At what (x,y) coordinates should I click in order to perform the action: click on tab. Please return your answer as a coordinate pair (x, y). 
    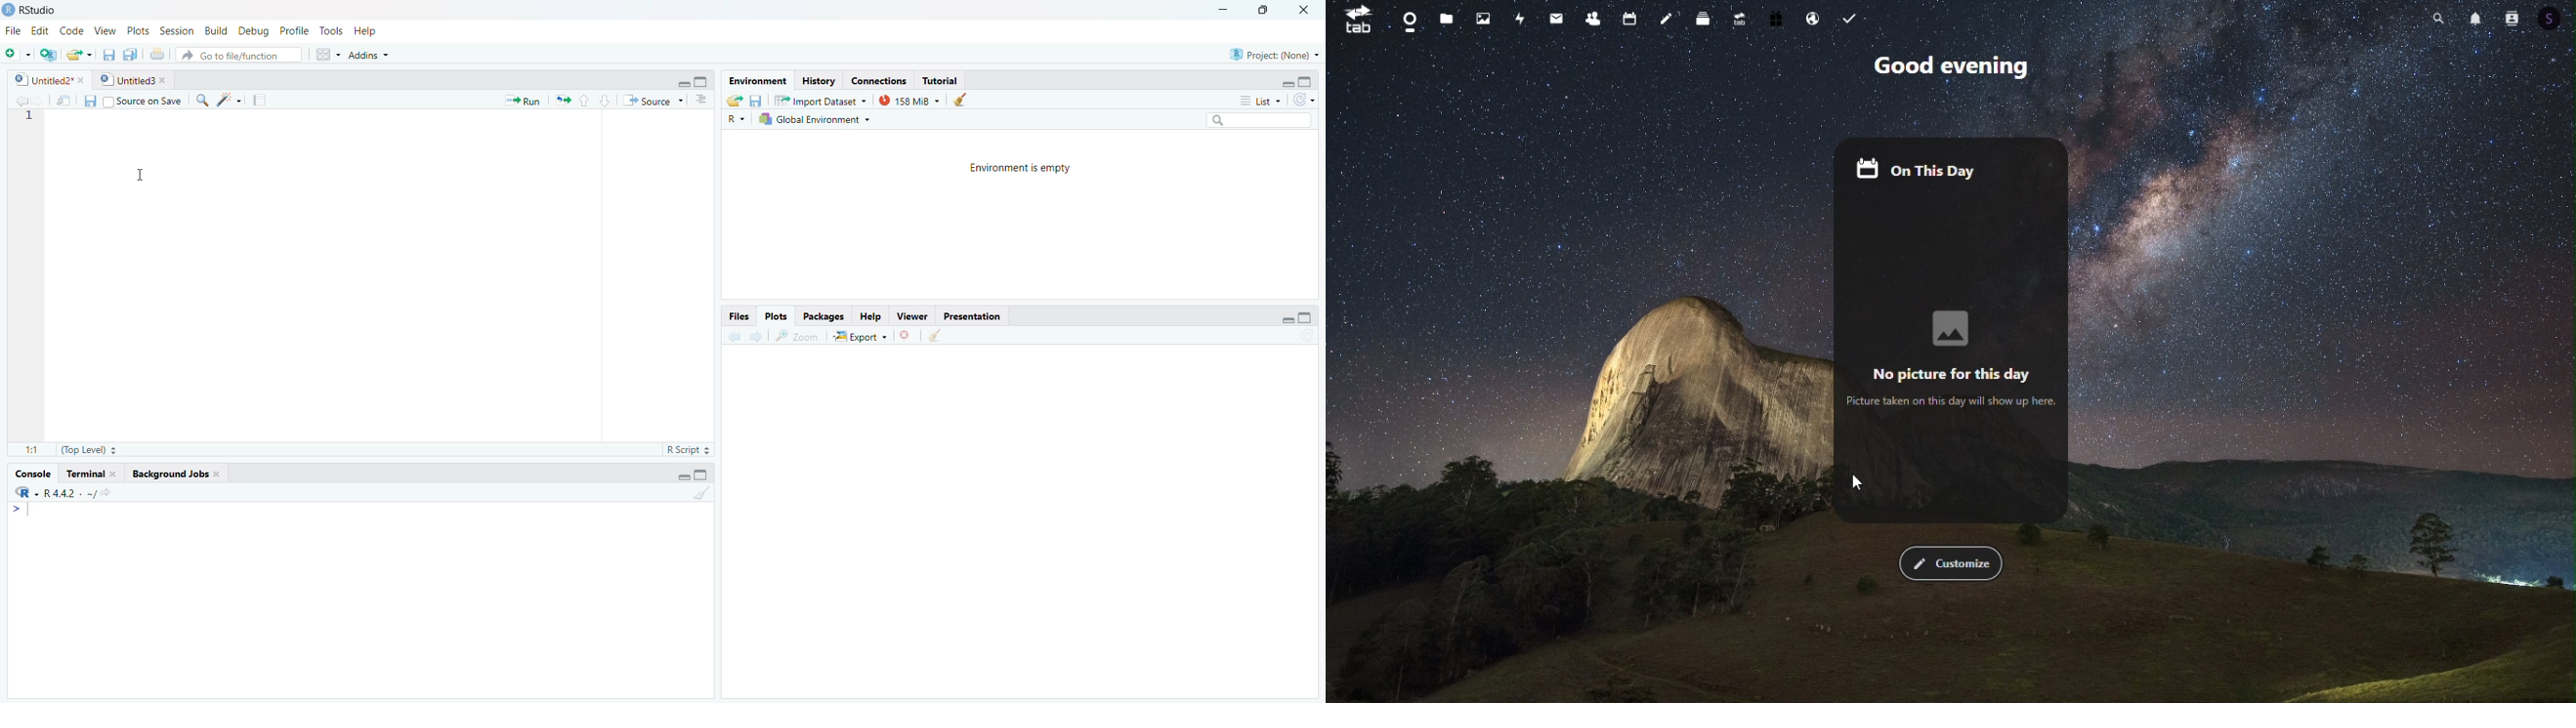
    Looking at the image, I should click on (1359, 20).